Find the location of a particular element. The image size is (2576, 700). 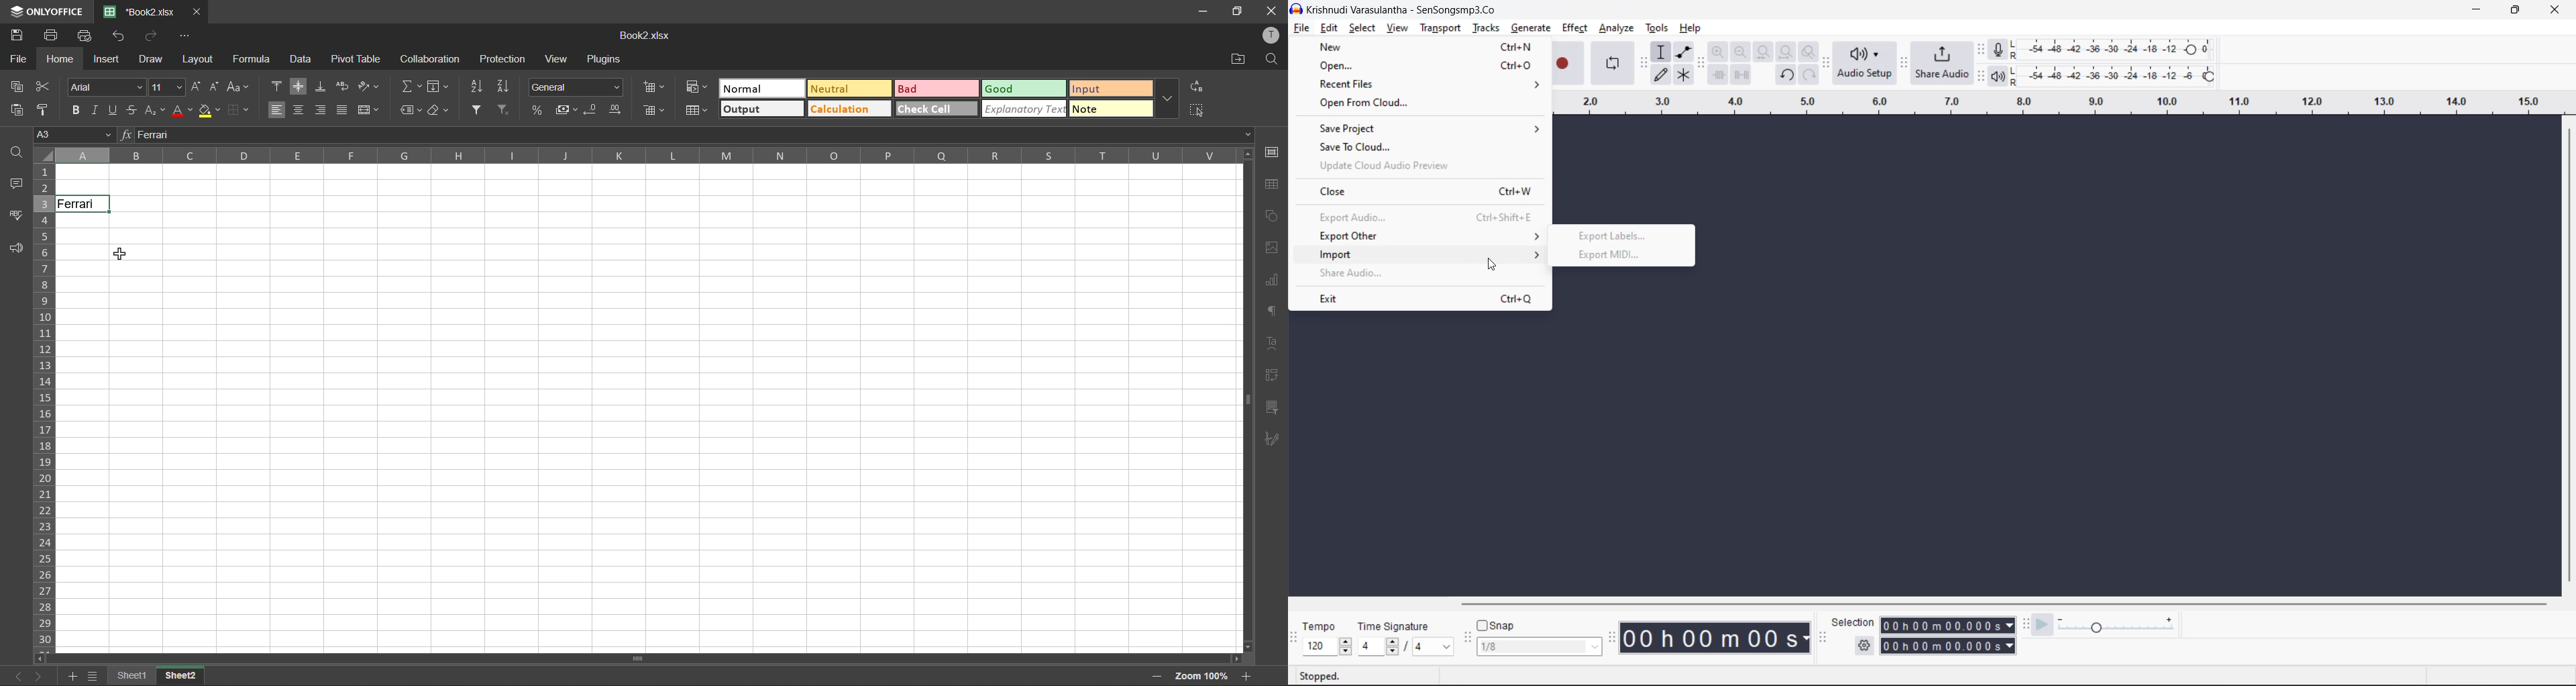

snapping tool bar is located at coordinates (1466, 639).